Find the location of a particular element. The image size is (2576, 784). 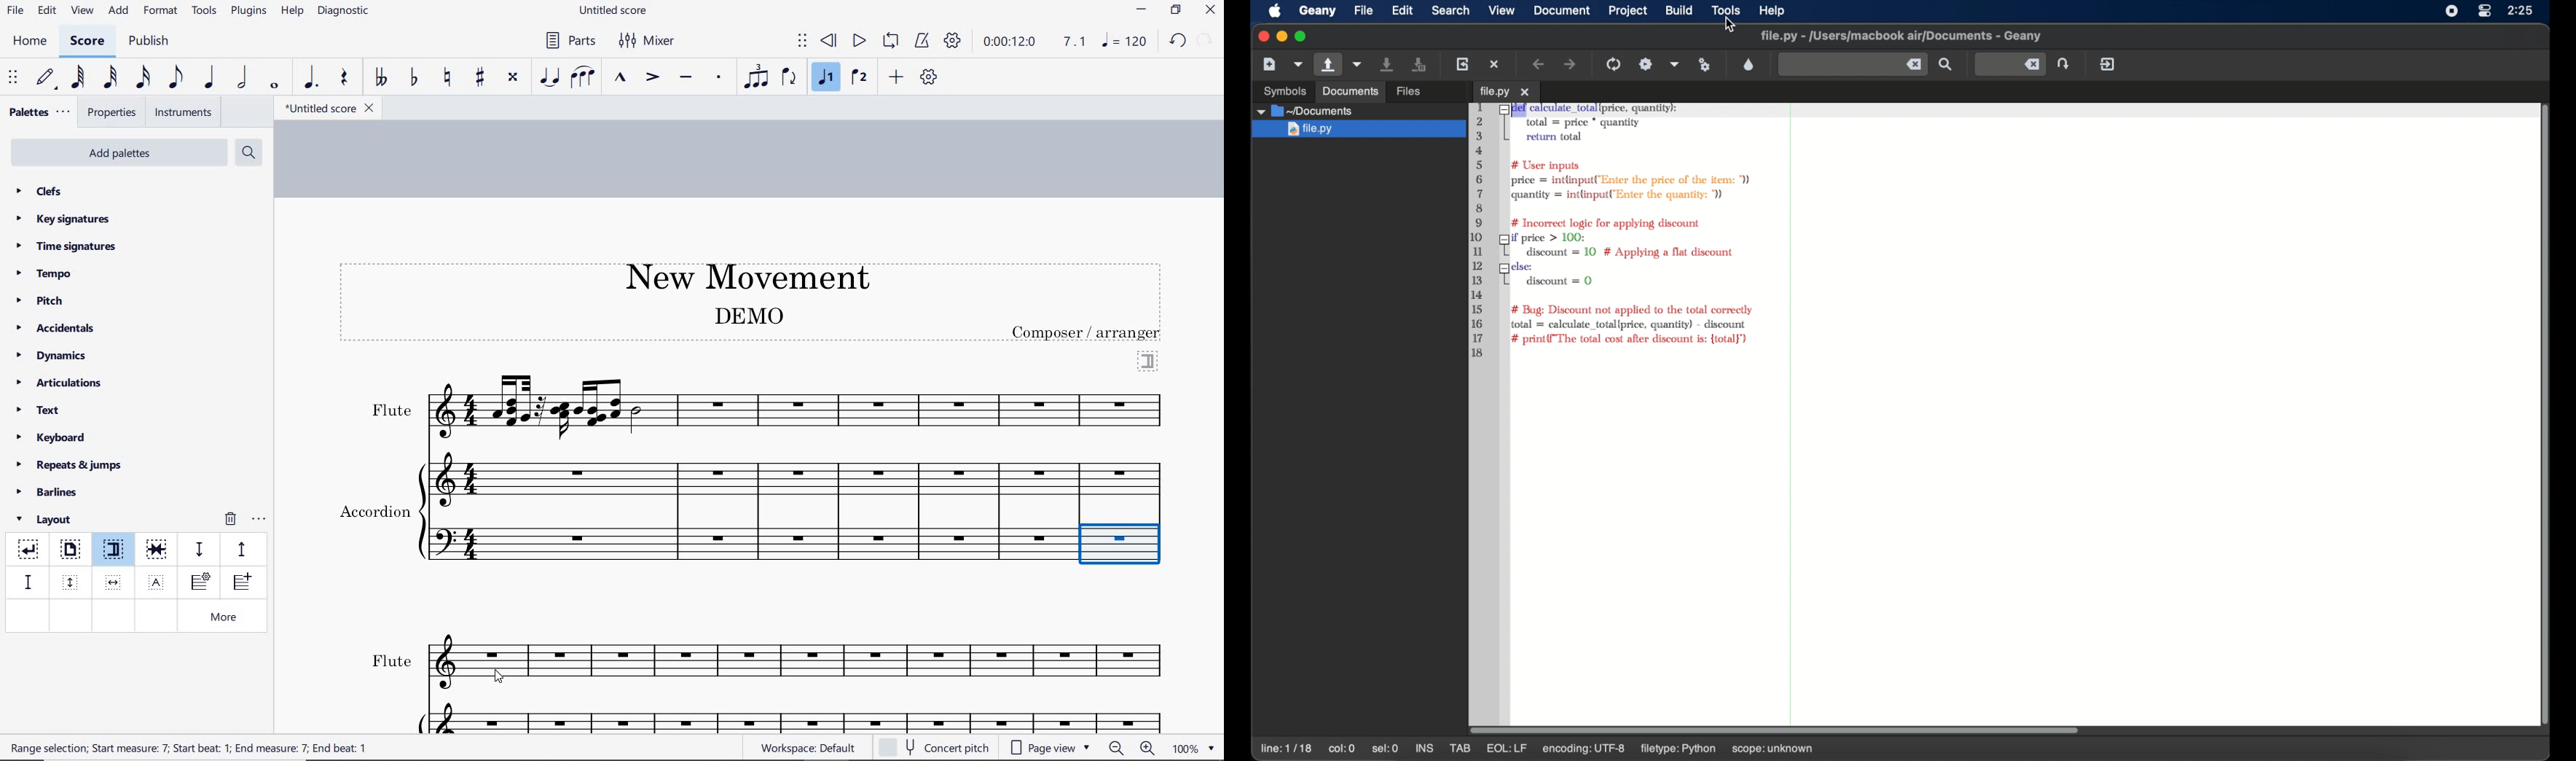

help is located at coordinates (291, 12).